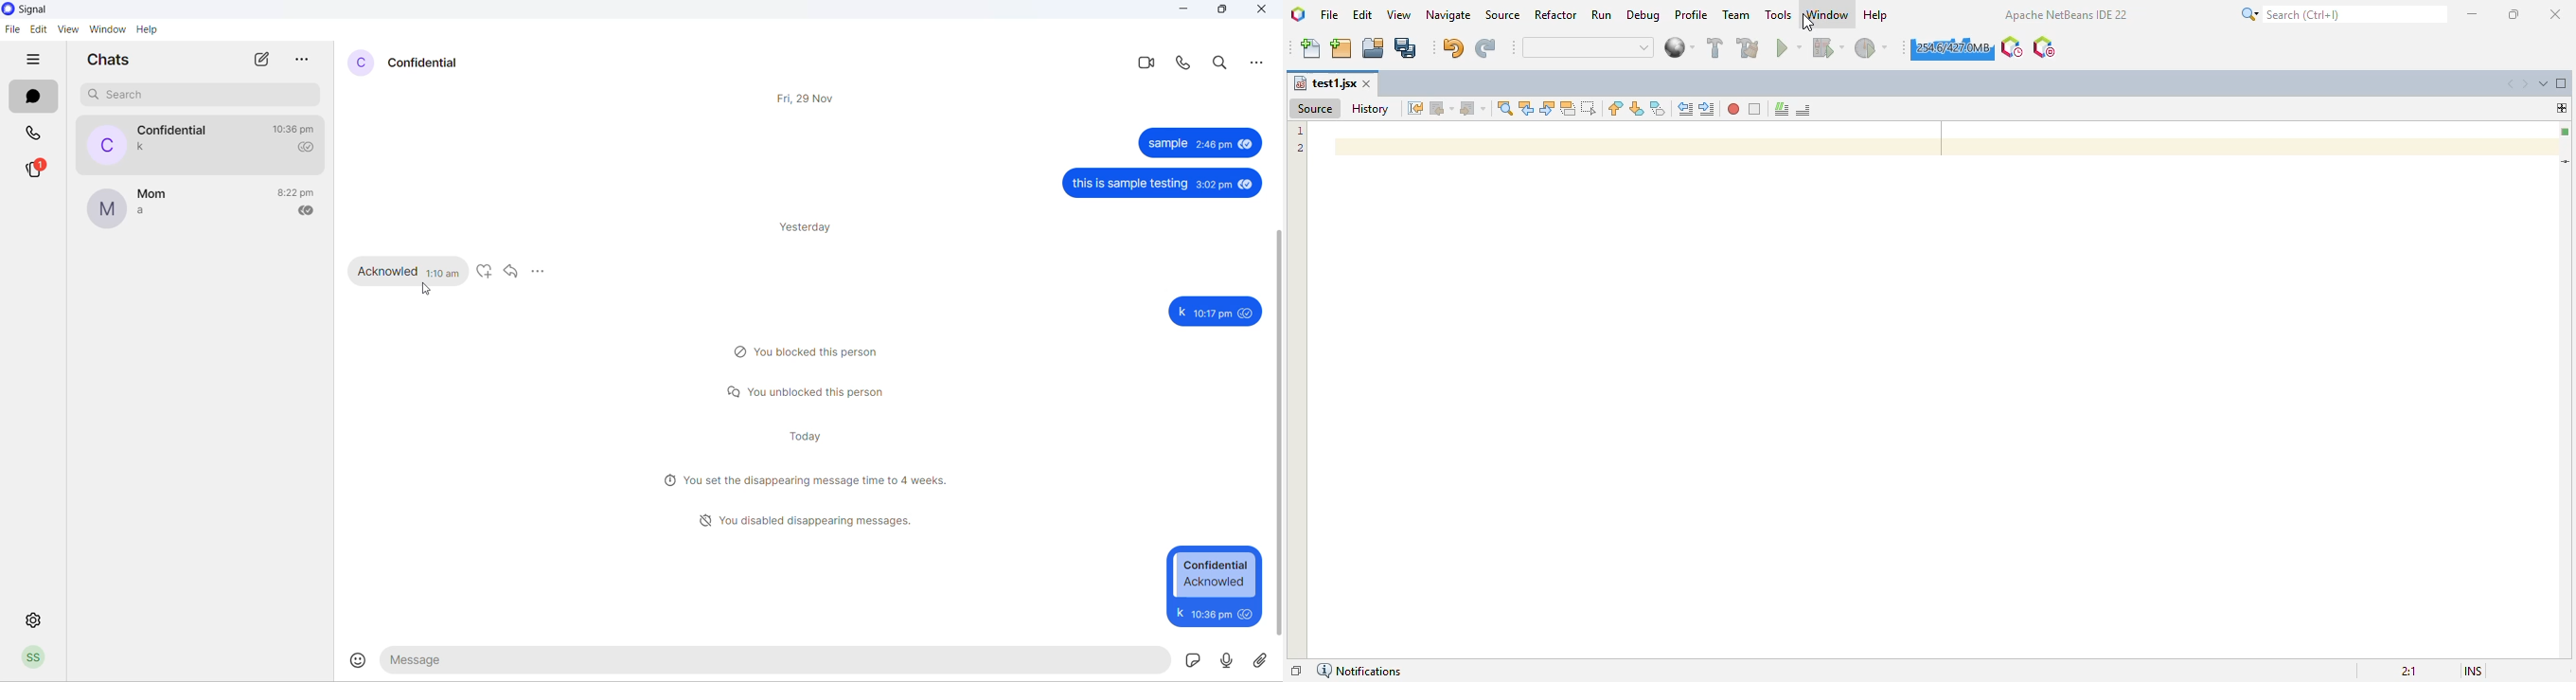 This screenshot has width=2576, height=700. What do you see at coordinates (1131, 185) in the screenshot?
I see `this is sample testing` at bounding box center [1131, 185].